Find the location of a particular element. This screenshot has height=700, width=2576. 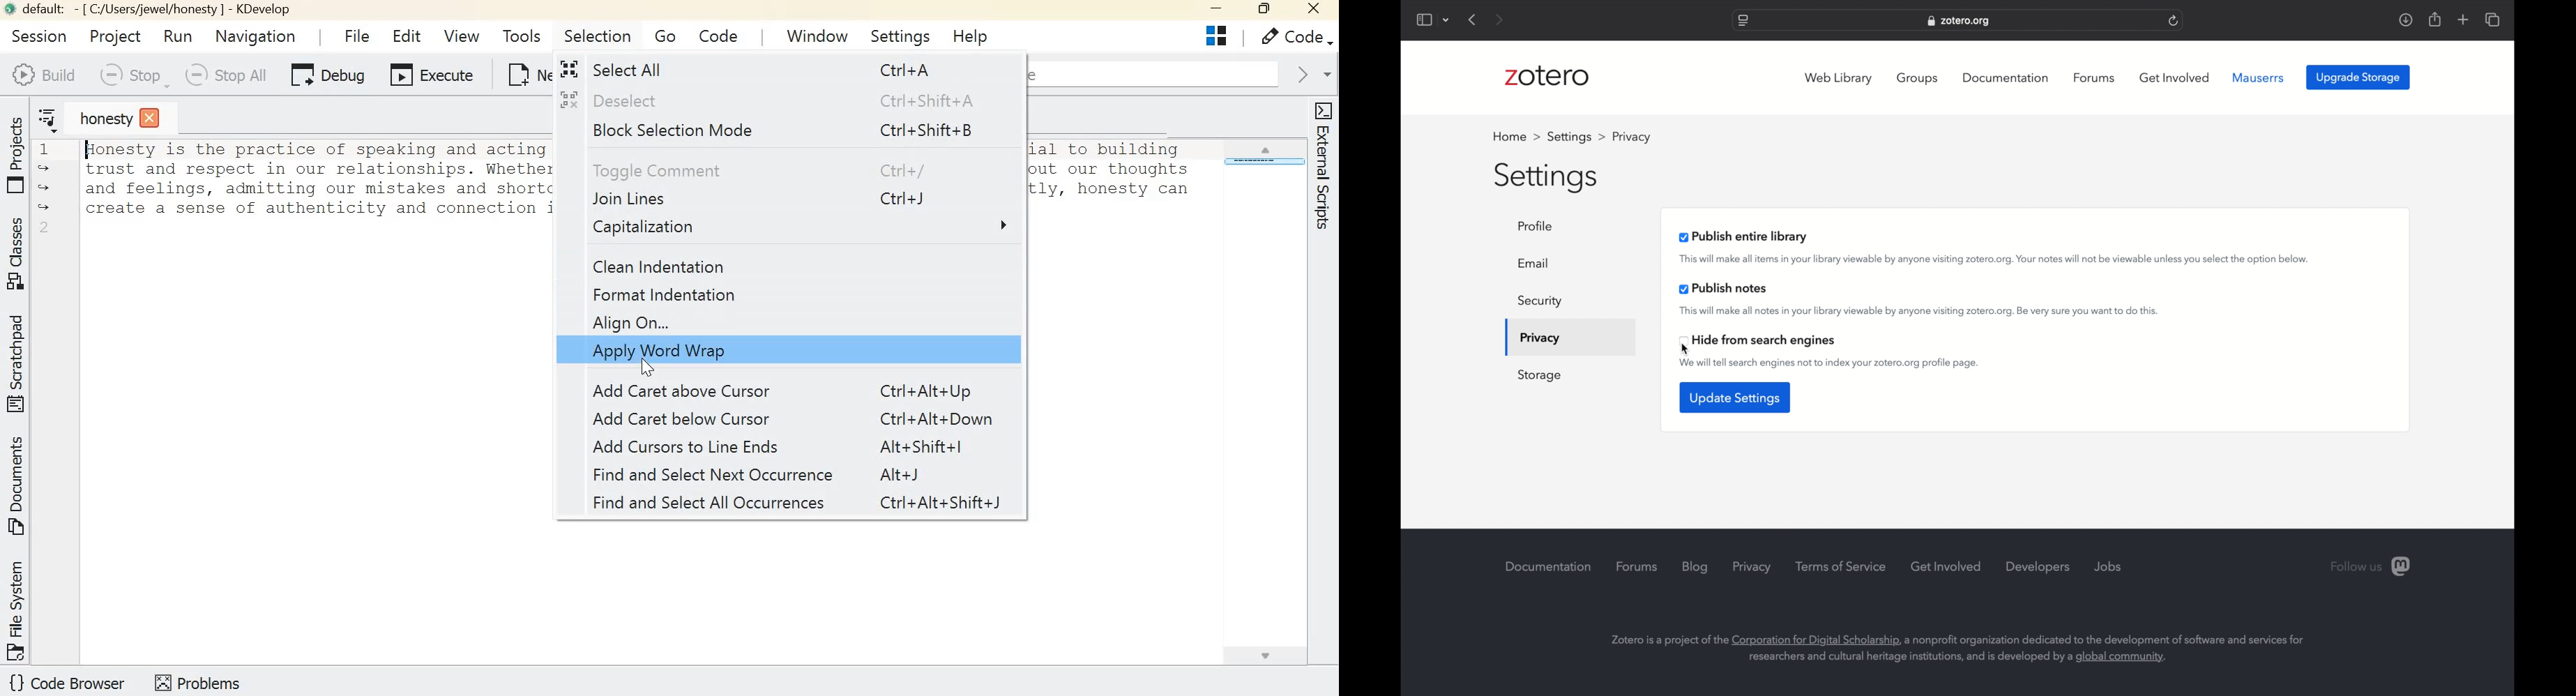

terms of service is located at coordinates (1842, 566).